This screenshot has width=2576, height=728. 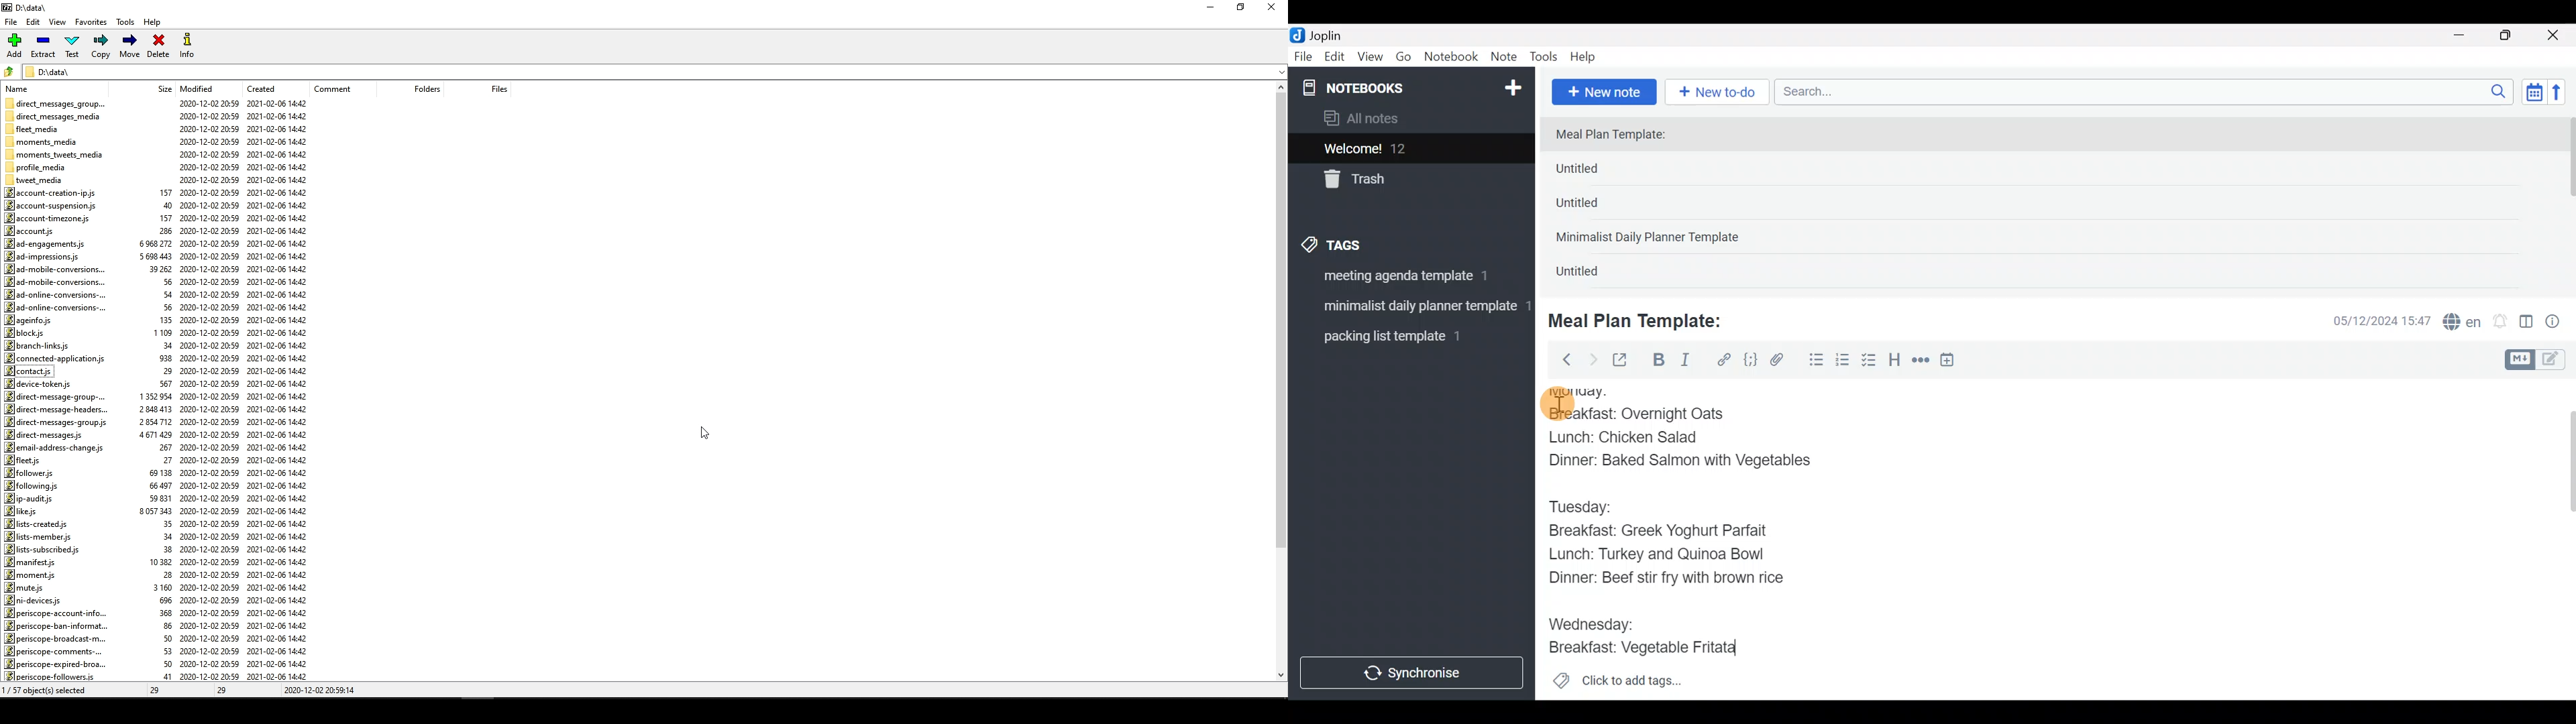 What do you see at coordinates (56, 423) in the screenshot?
I see `direct-messages-group.js` at bounding box center [56, 423].